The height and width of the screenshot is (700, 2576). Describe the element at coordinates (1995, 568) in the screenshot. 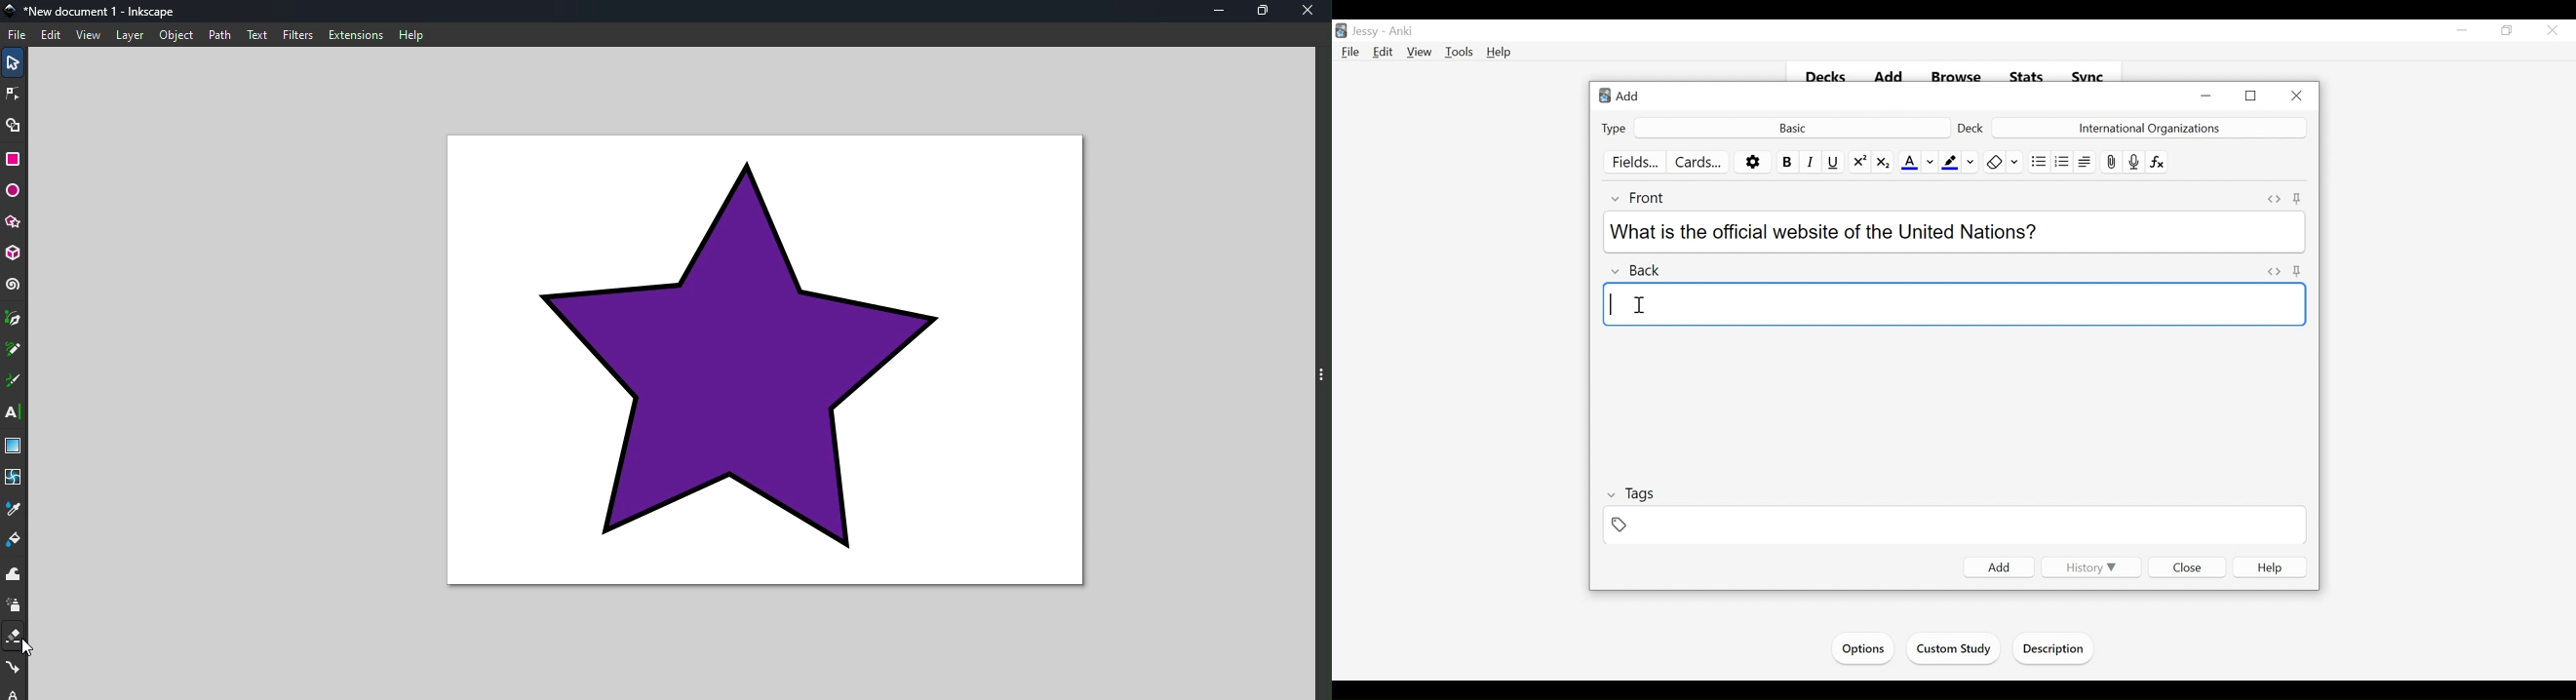

I see `Add` at that location.